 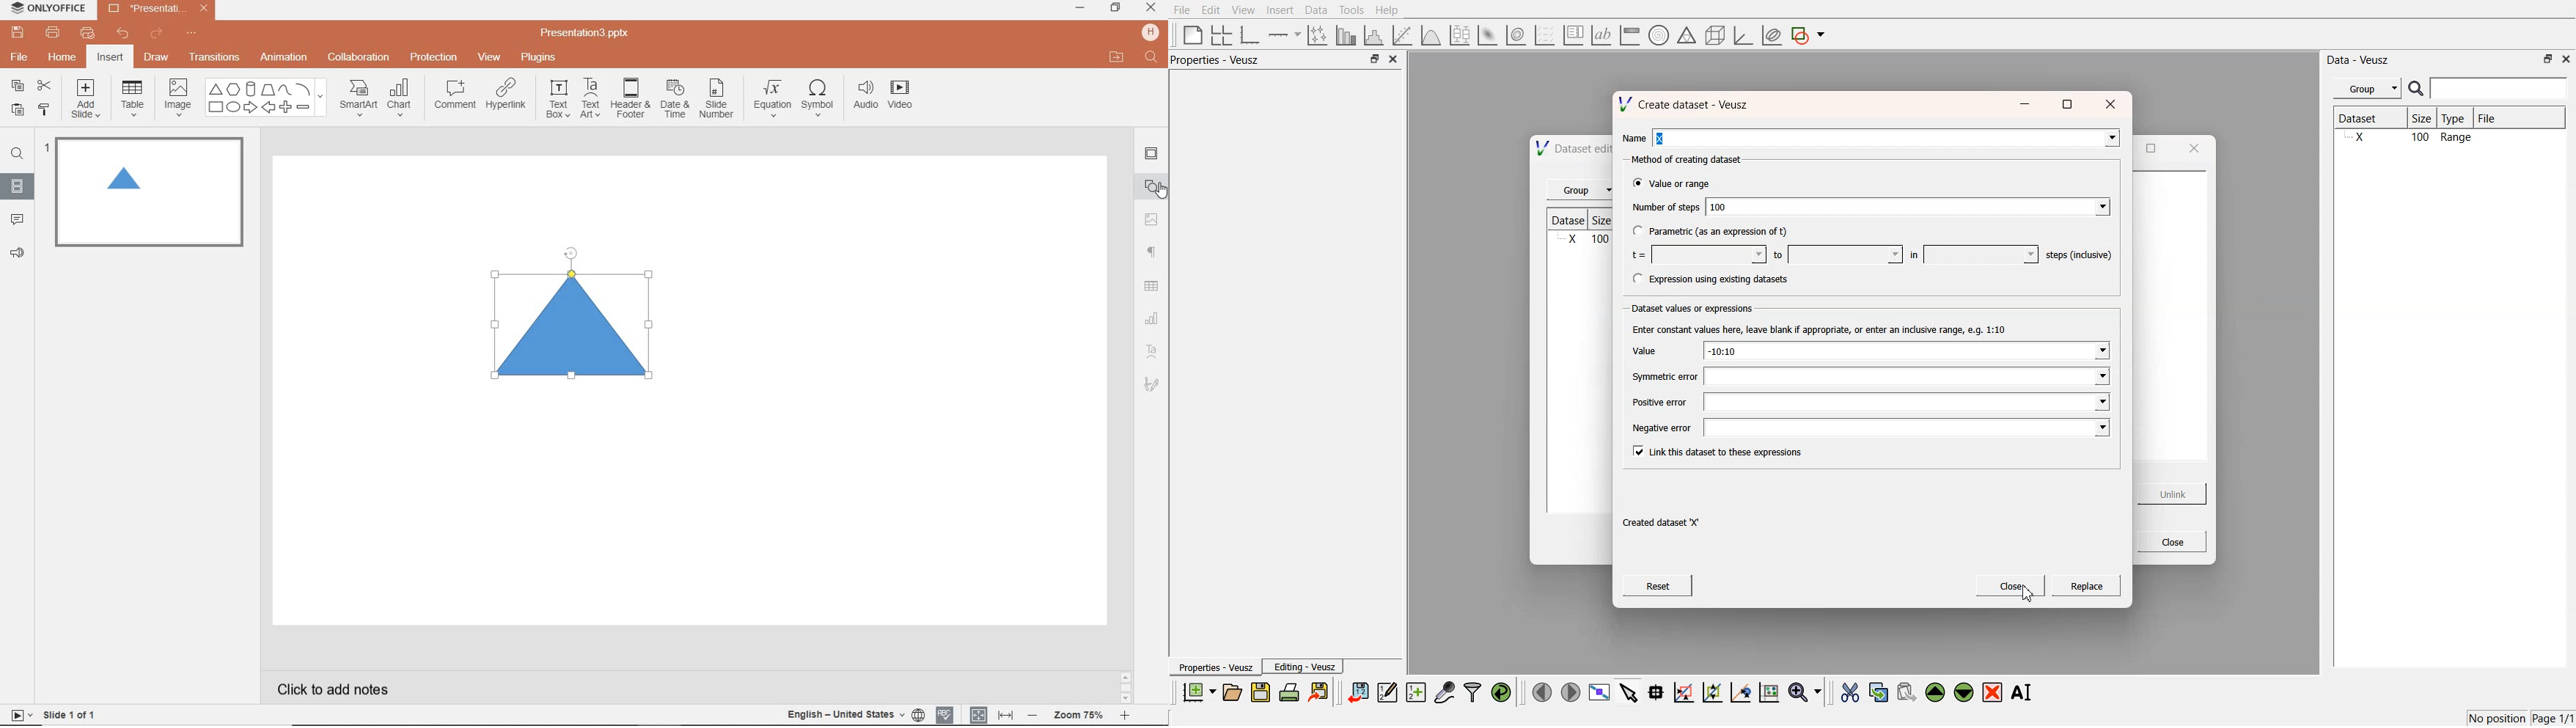 What do you see at coordinates (1152, 317) in the screenshot?
I see `CHART SETTINGS` at bounding box center [1152, 317].